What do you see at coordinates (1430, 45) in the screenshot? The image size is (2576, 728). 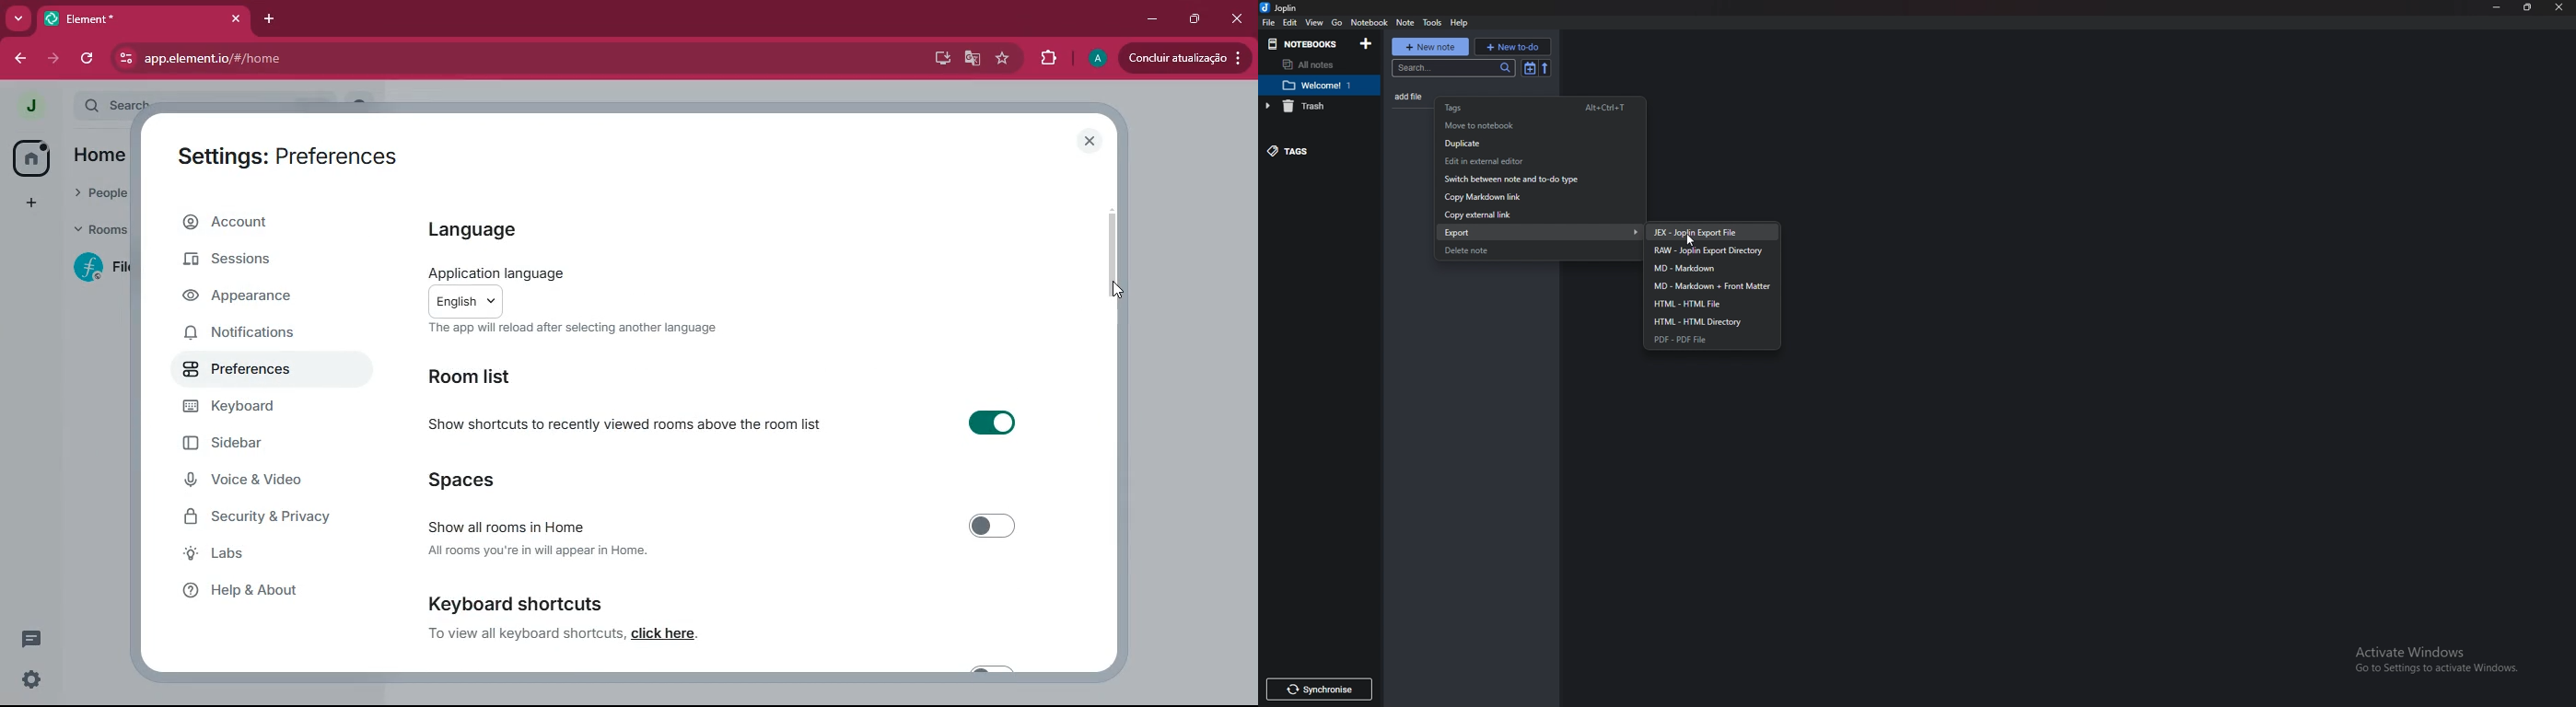 I see `New note` at bounding box center [1430, 45].